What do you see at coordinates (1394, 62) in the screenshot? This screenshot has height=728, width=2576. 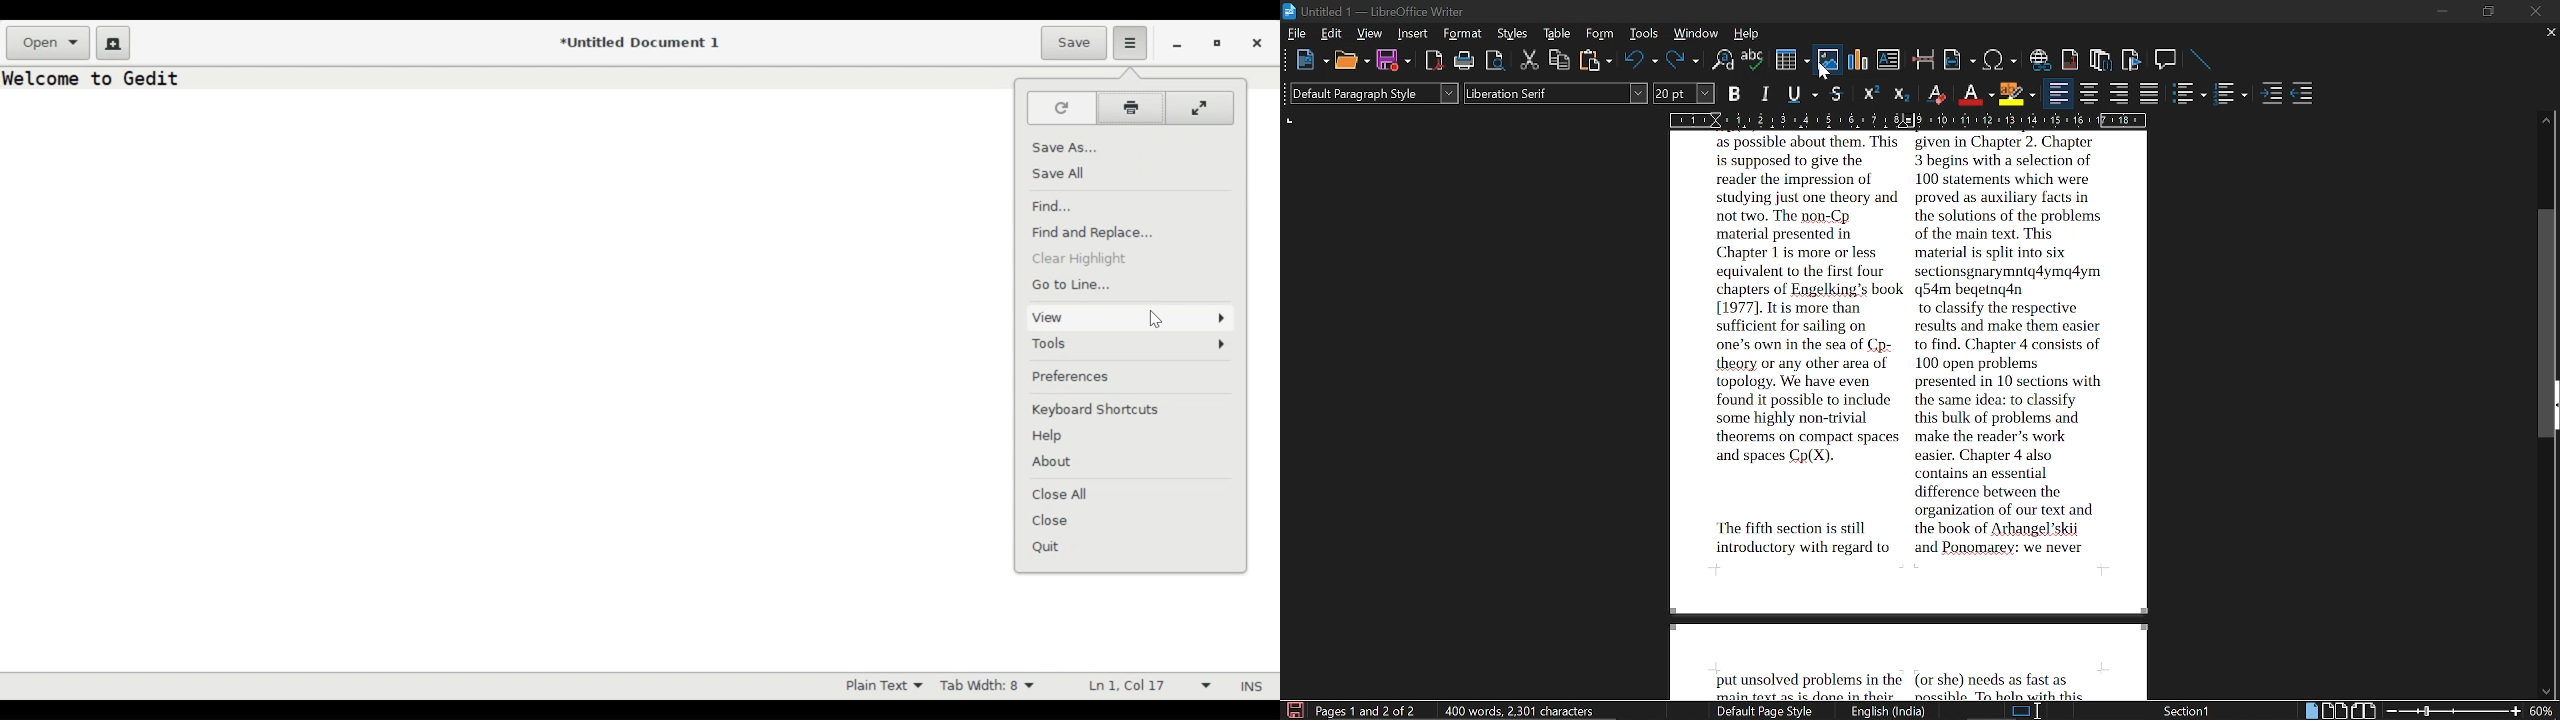 I see `save` at bounding box center [1394, 62].